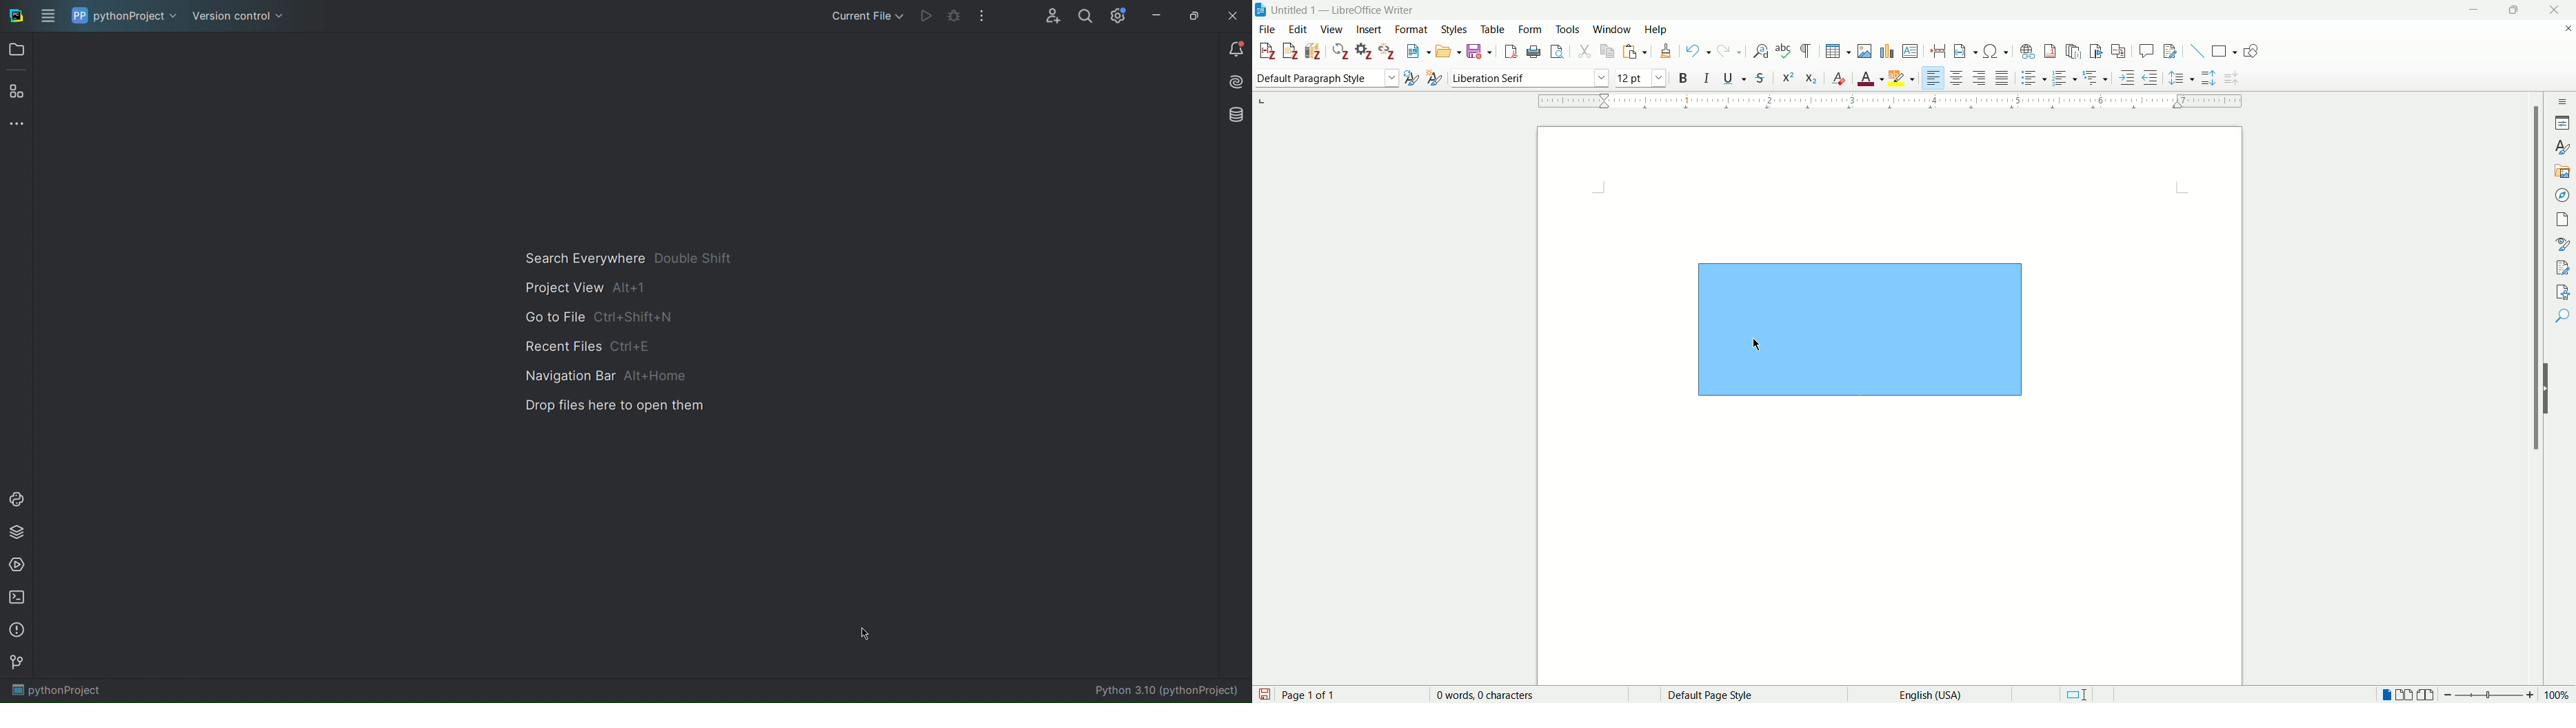  What do you see at coordinates (1327, 78) in the screenshot?
I see `paragraph style` at bounding box center [1327, 78].